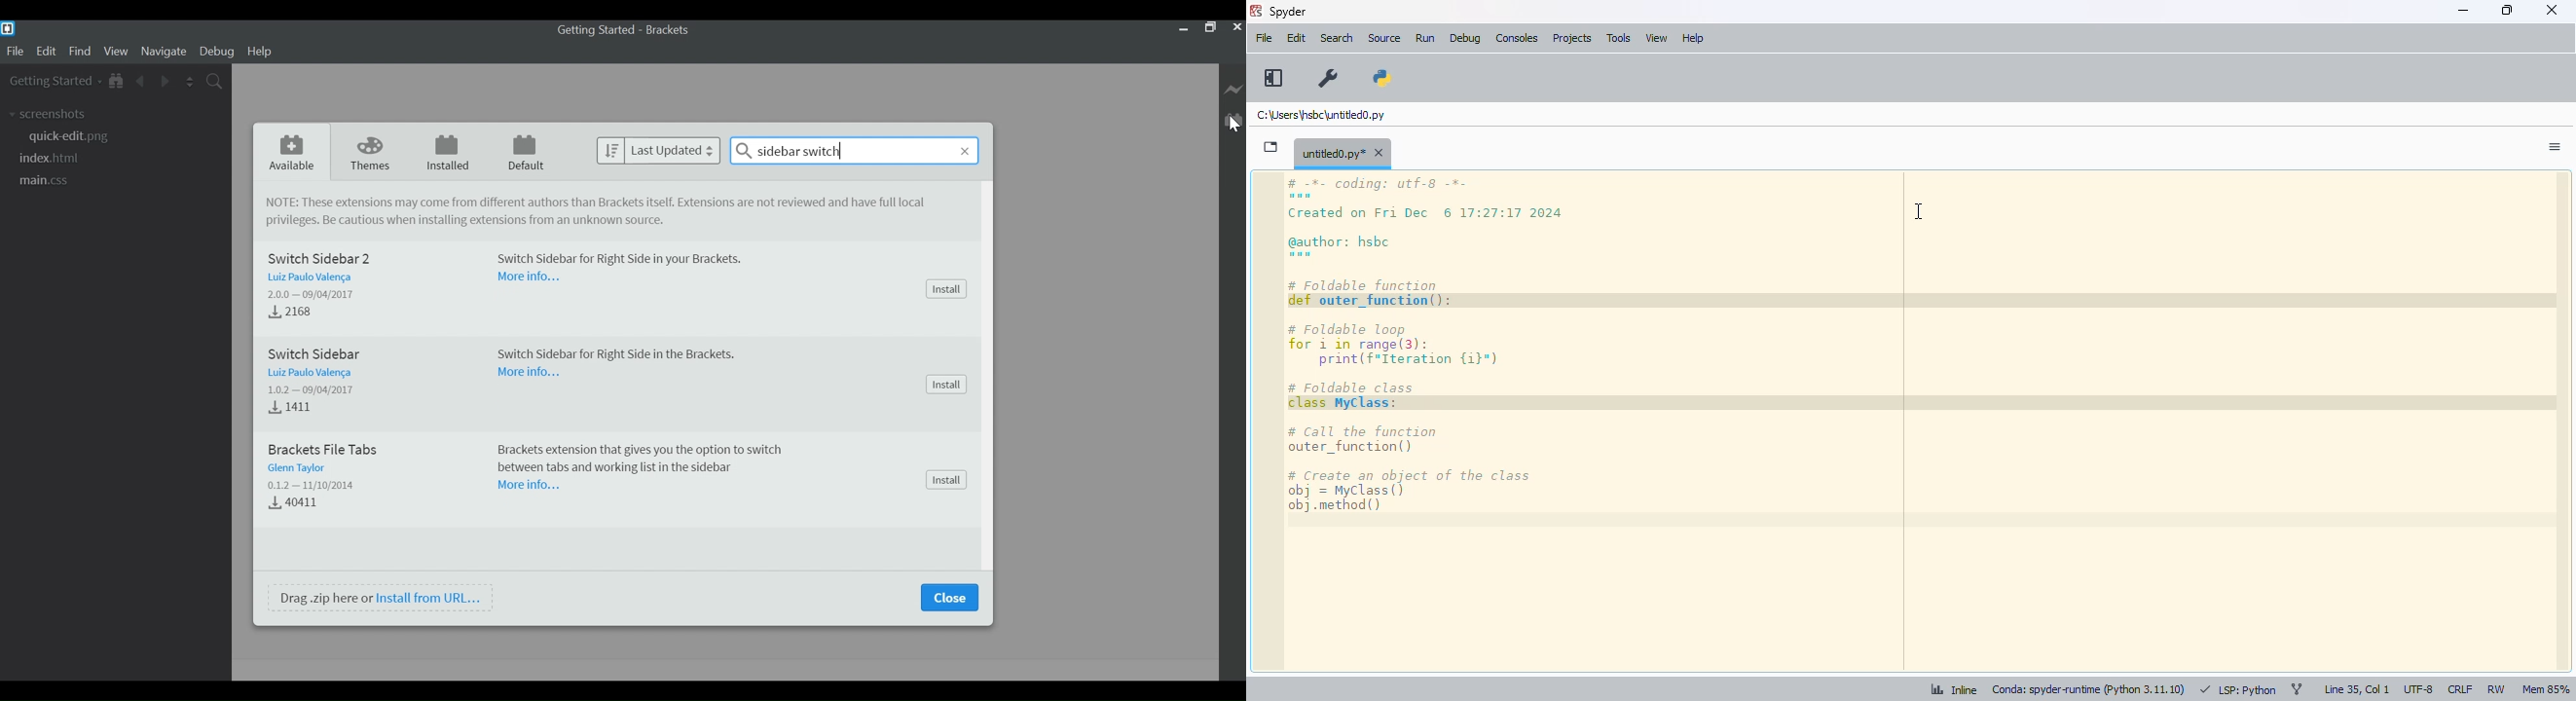 The width and height of the screenshot is (2576, 728). I want to click on preferences, so click(1320, 76).